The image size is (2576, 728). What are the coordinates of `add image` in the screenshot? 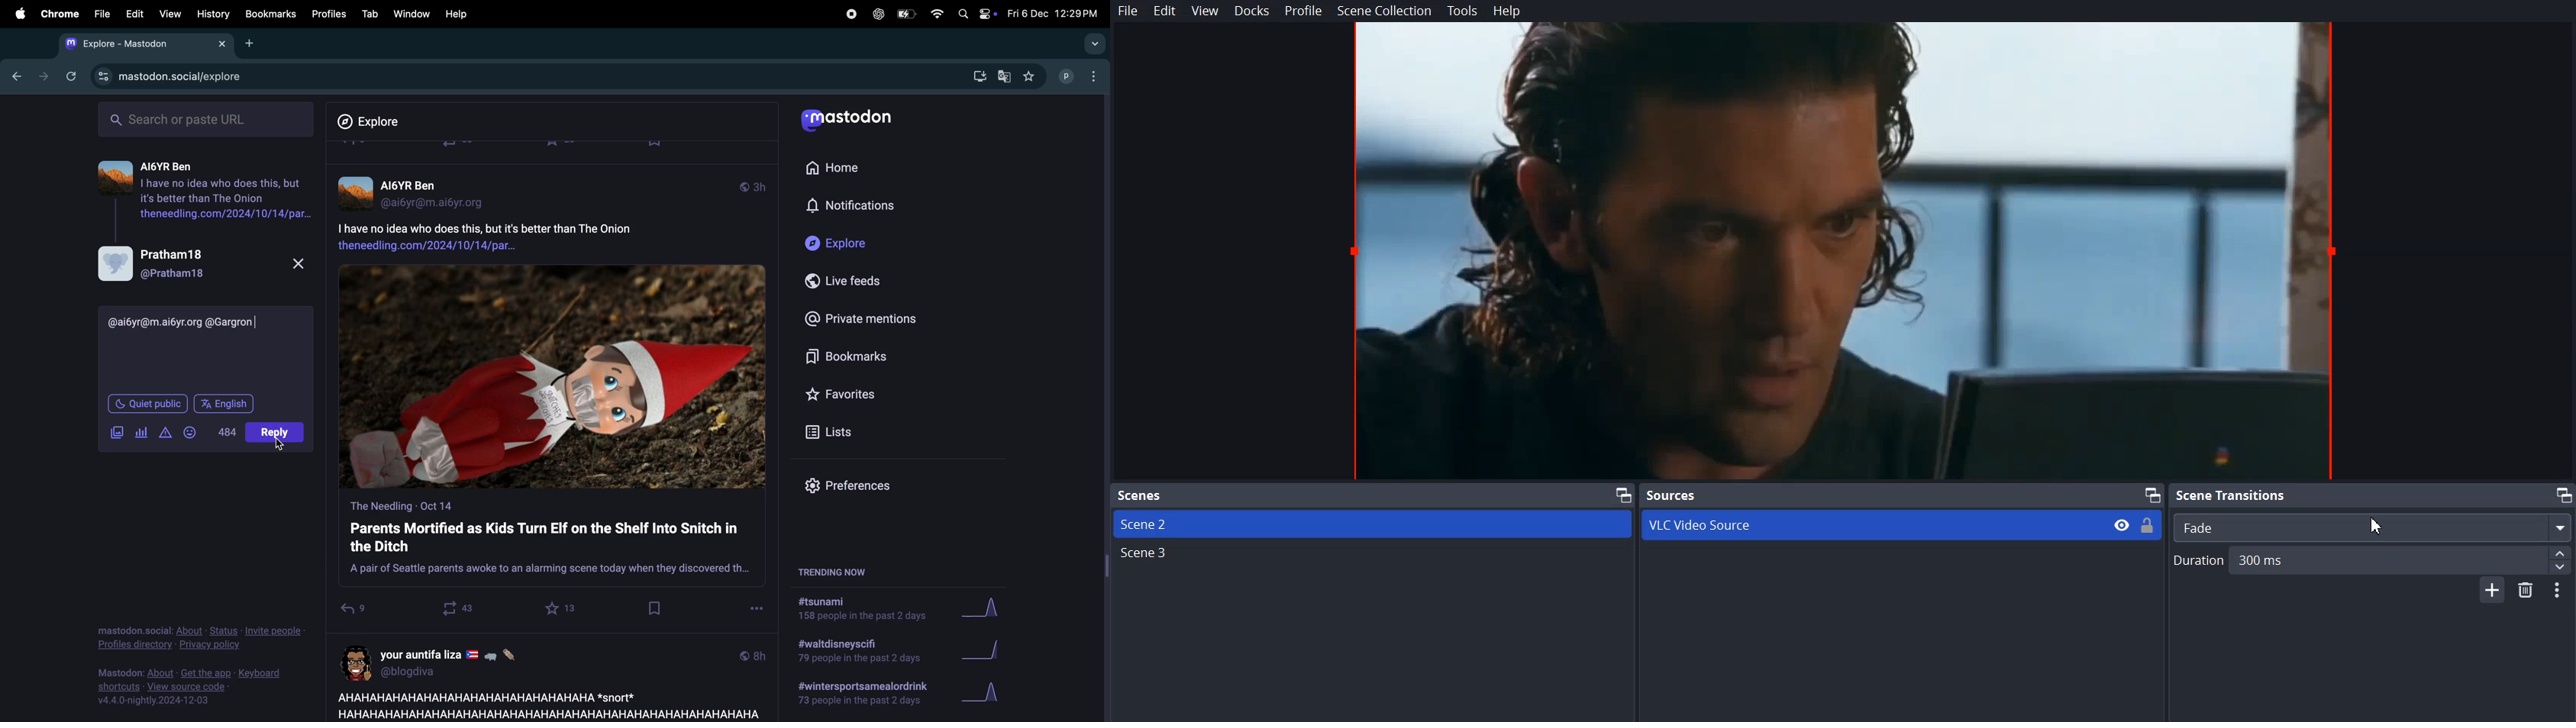 It's located at (117, 431).